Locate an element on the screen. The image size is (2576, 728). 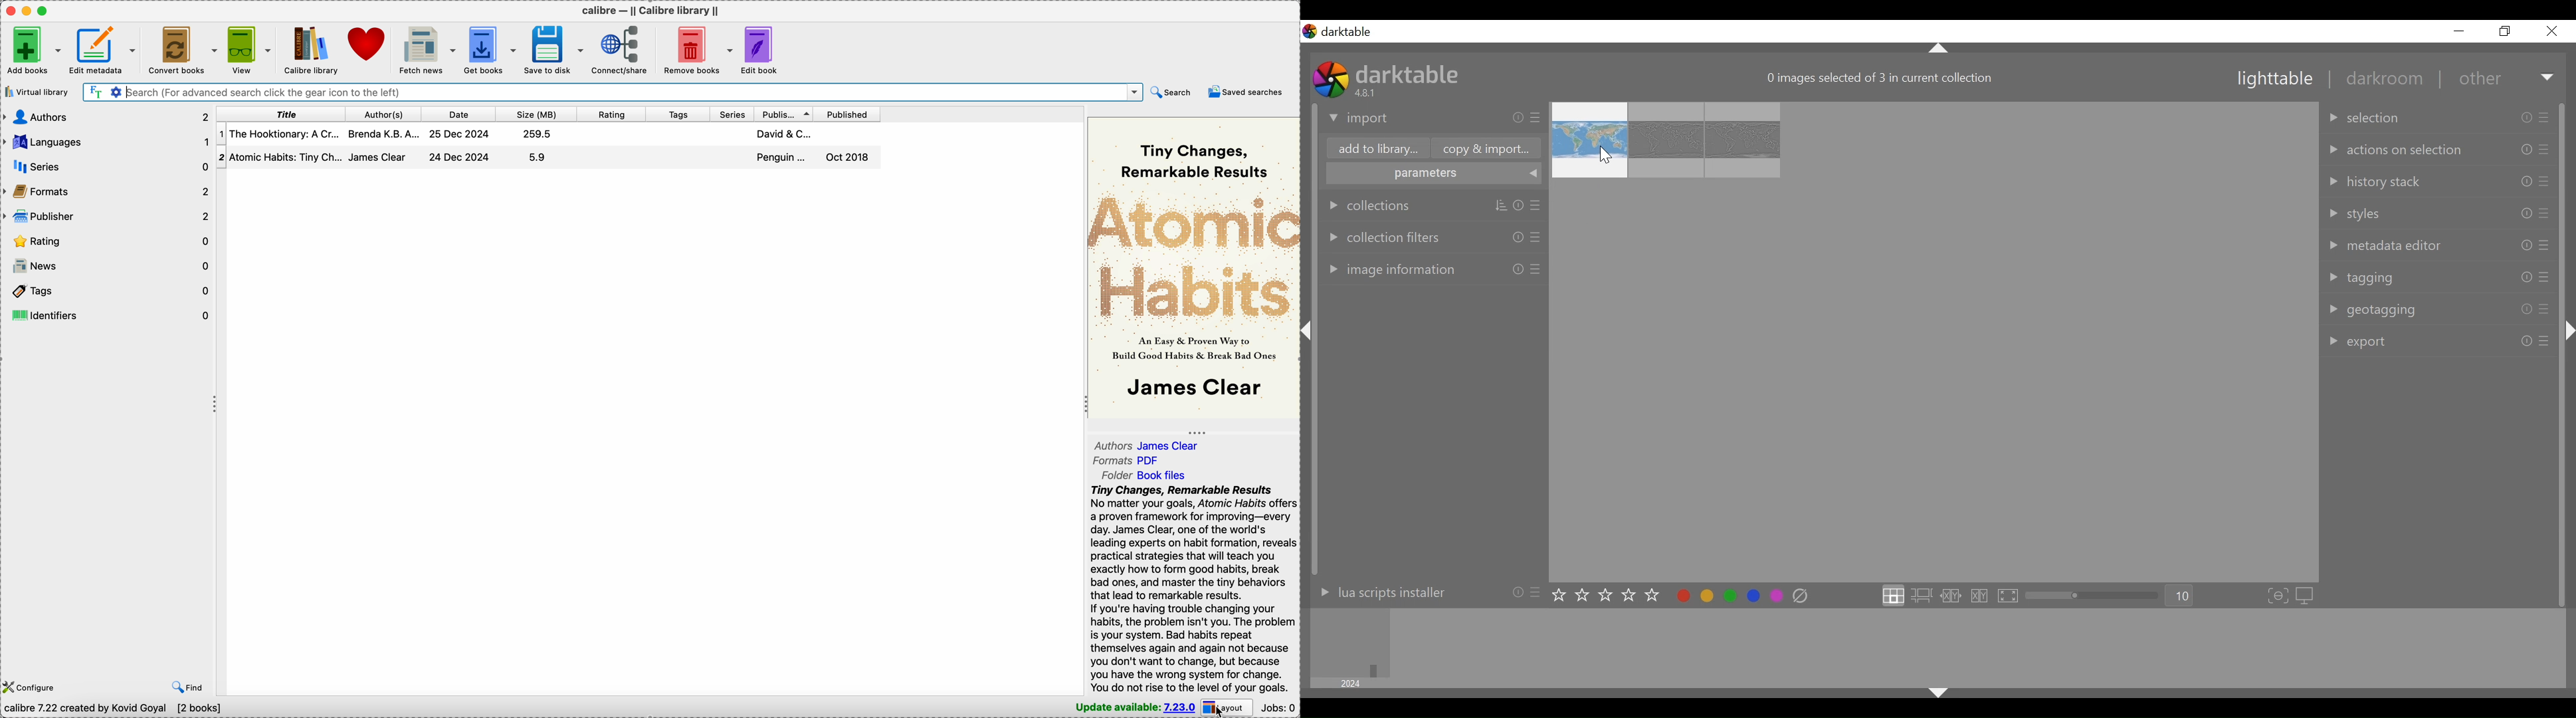
publisher is located at coordinates (784, 114).